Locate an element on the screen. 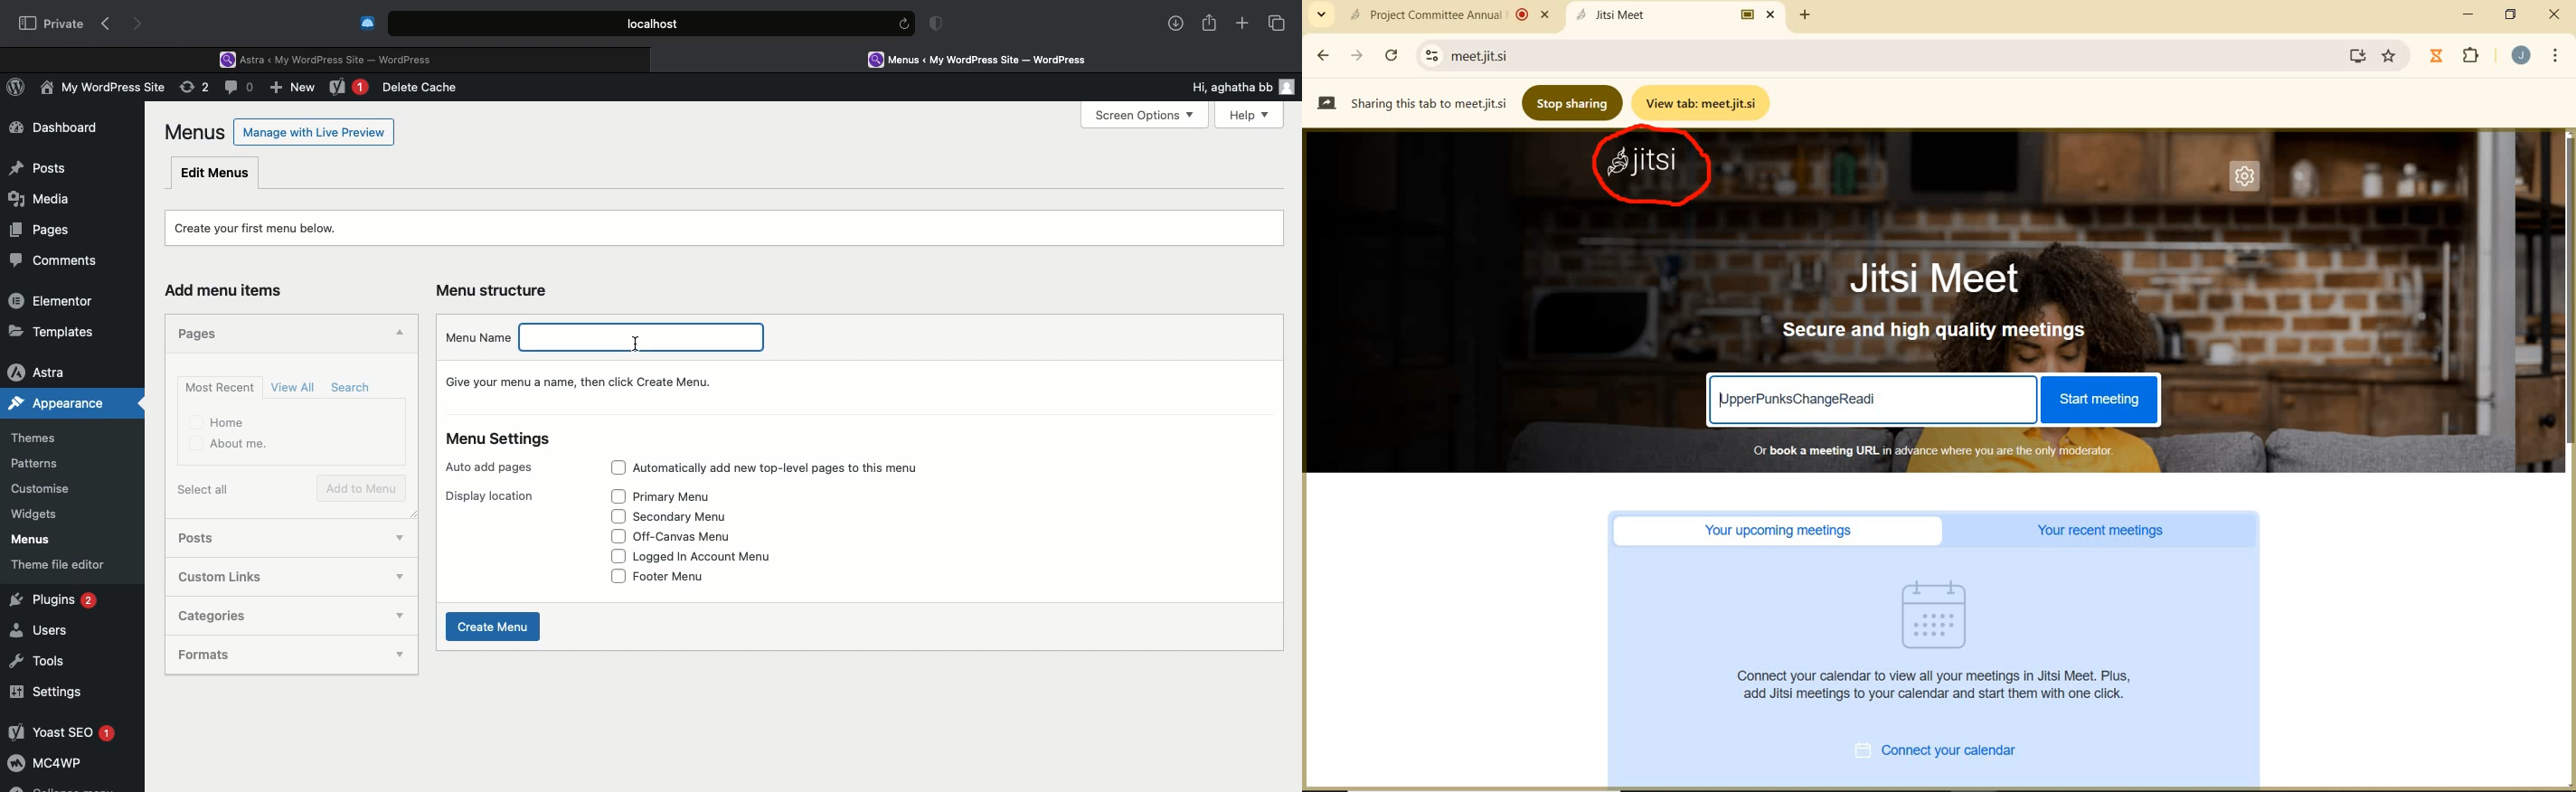 This screenshot has width=2576, height=812. Show is located at coordinates (400, 534).